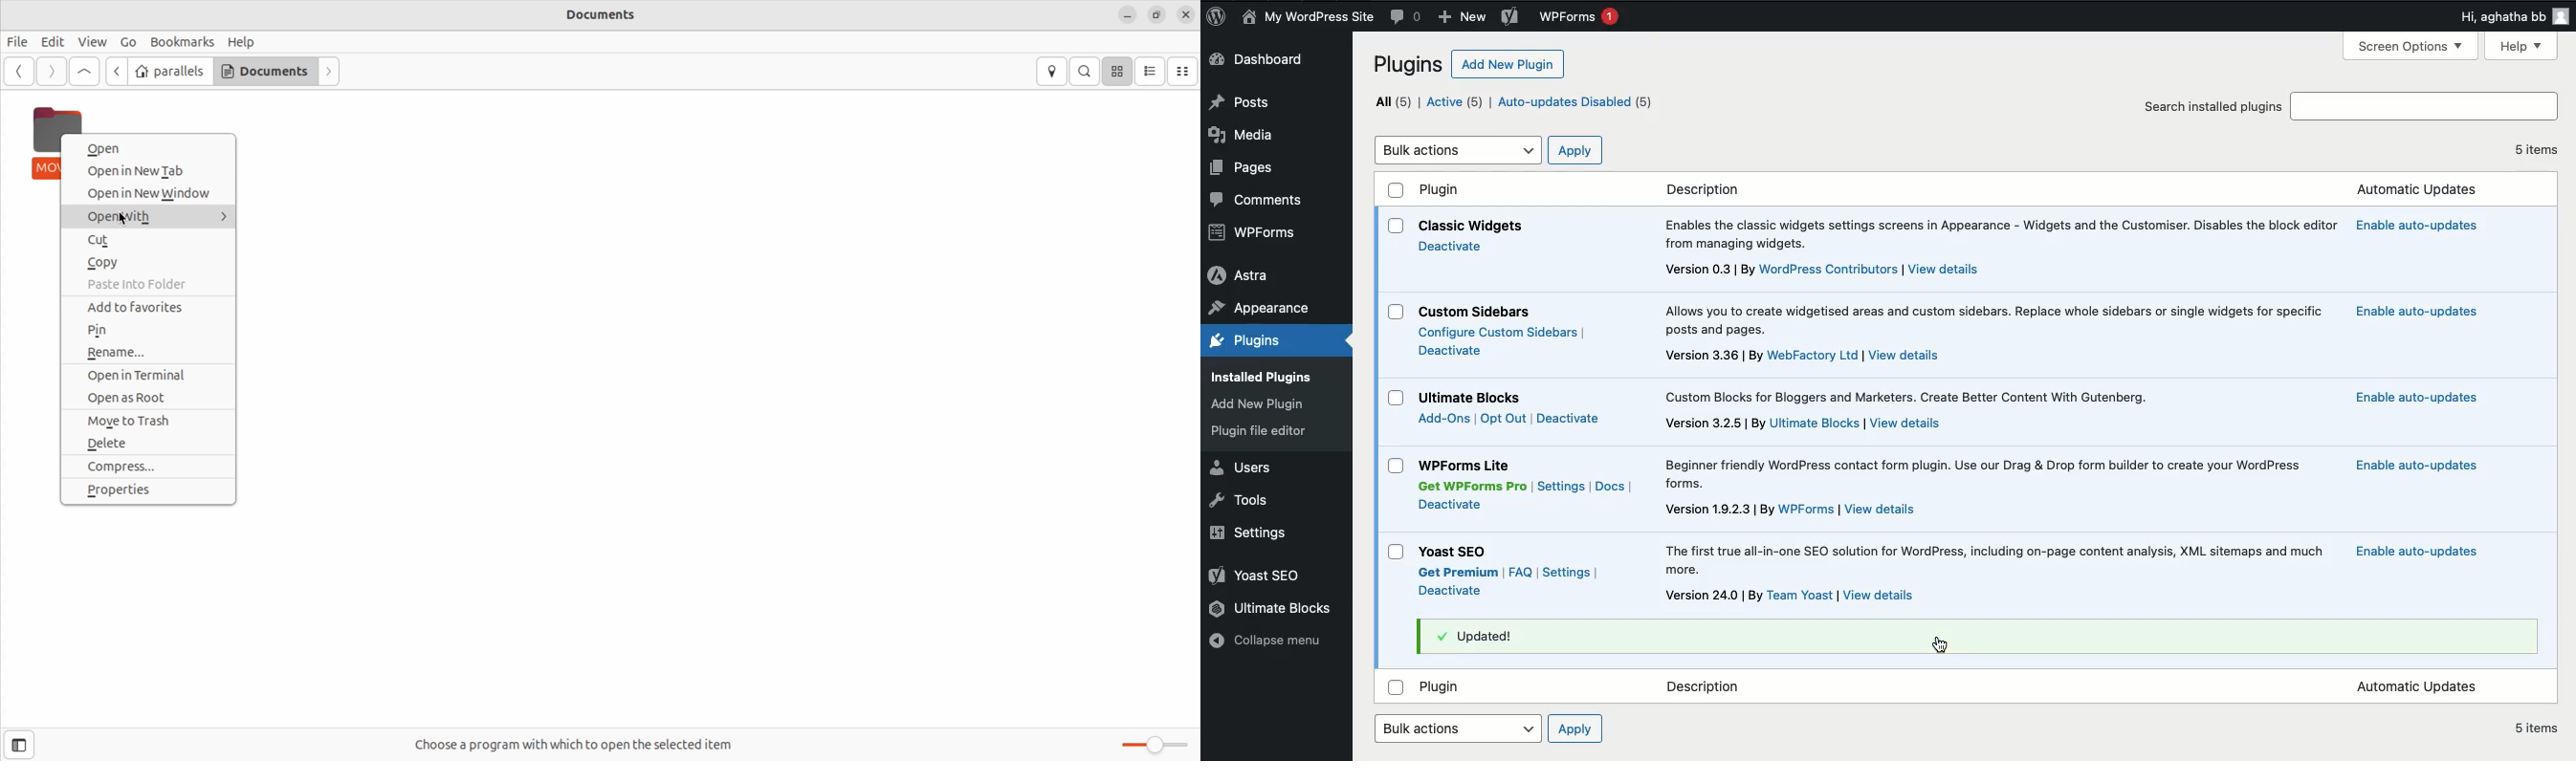 This screenshot has width=2576, height=784. What do you see at coordinates (1397, 687) in the screenshot?
I see `Checkbox` at bounding box center [1397, 687].